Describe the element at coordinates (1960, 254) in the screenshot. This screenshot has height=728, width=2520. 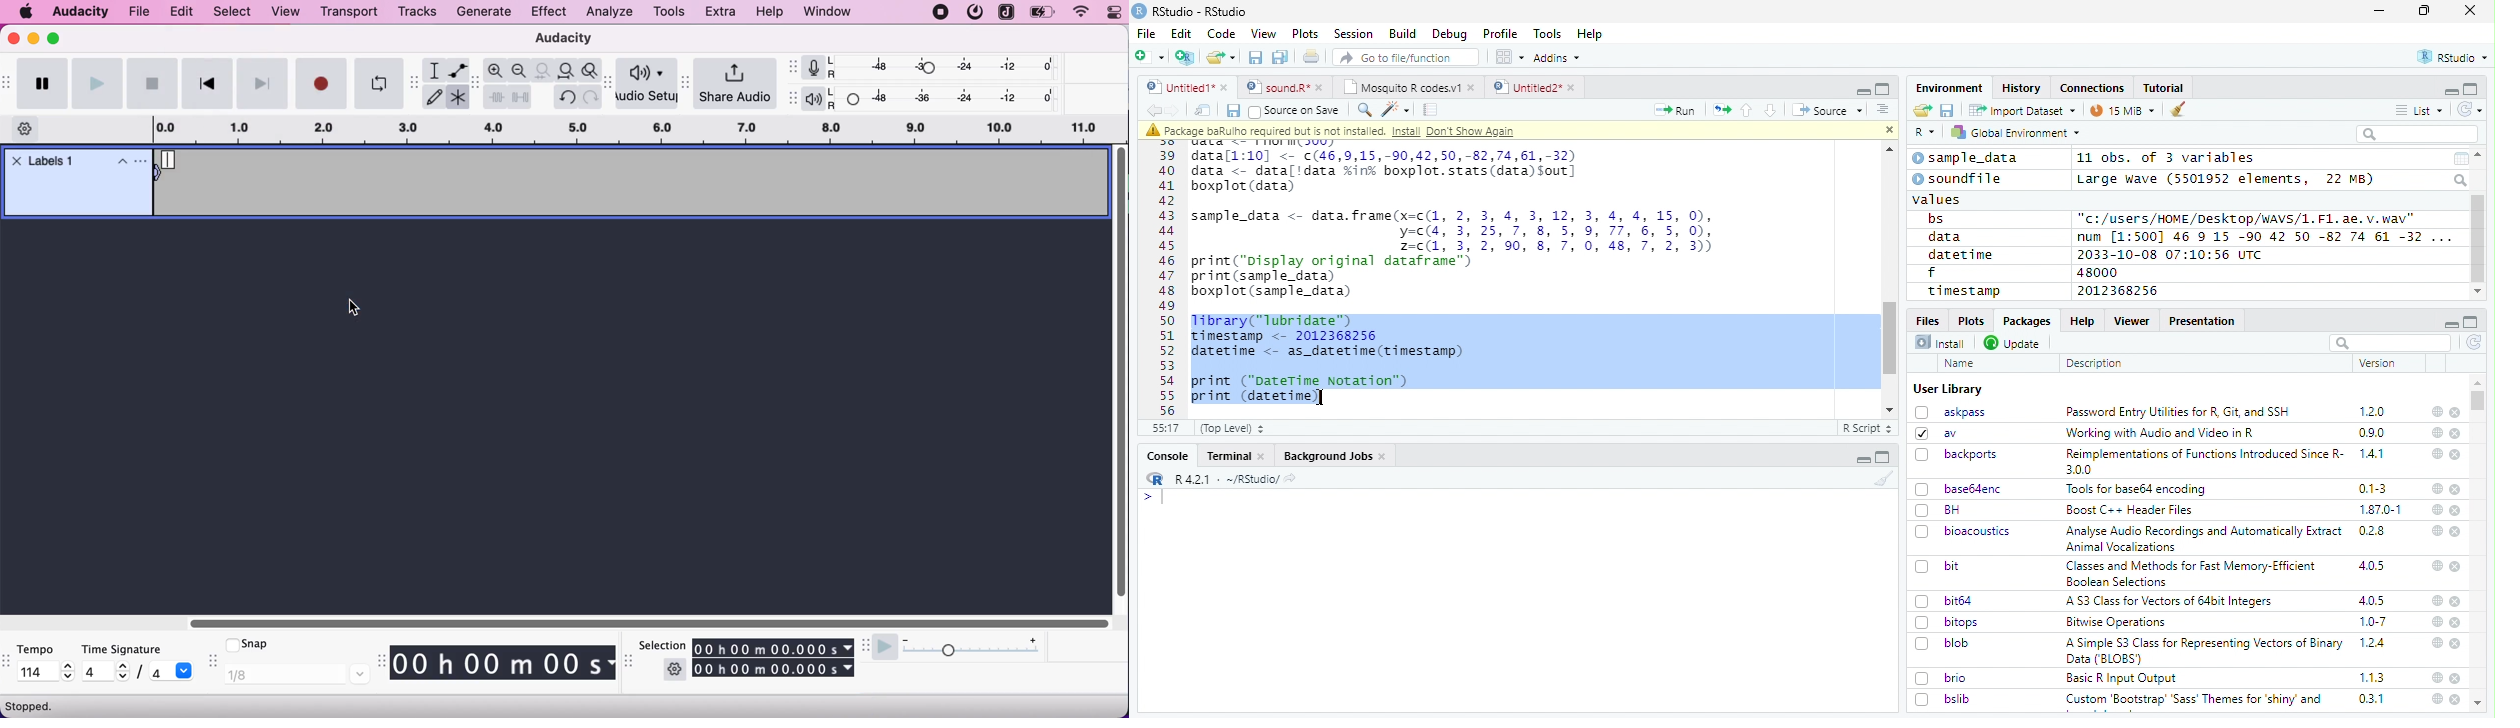
I see `datetime` at that location.